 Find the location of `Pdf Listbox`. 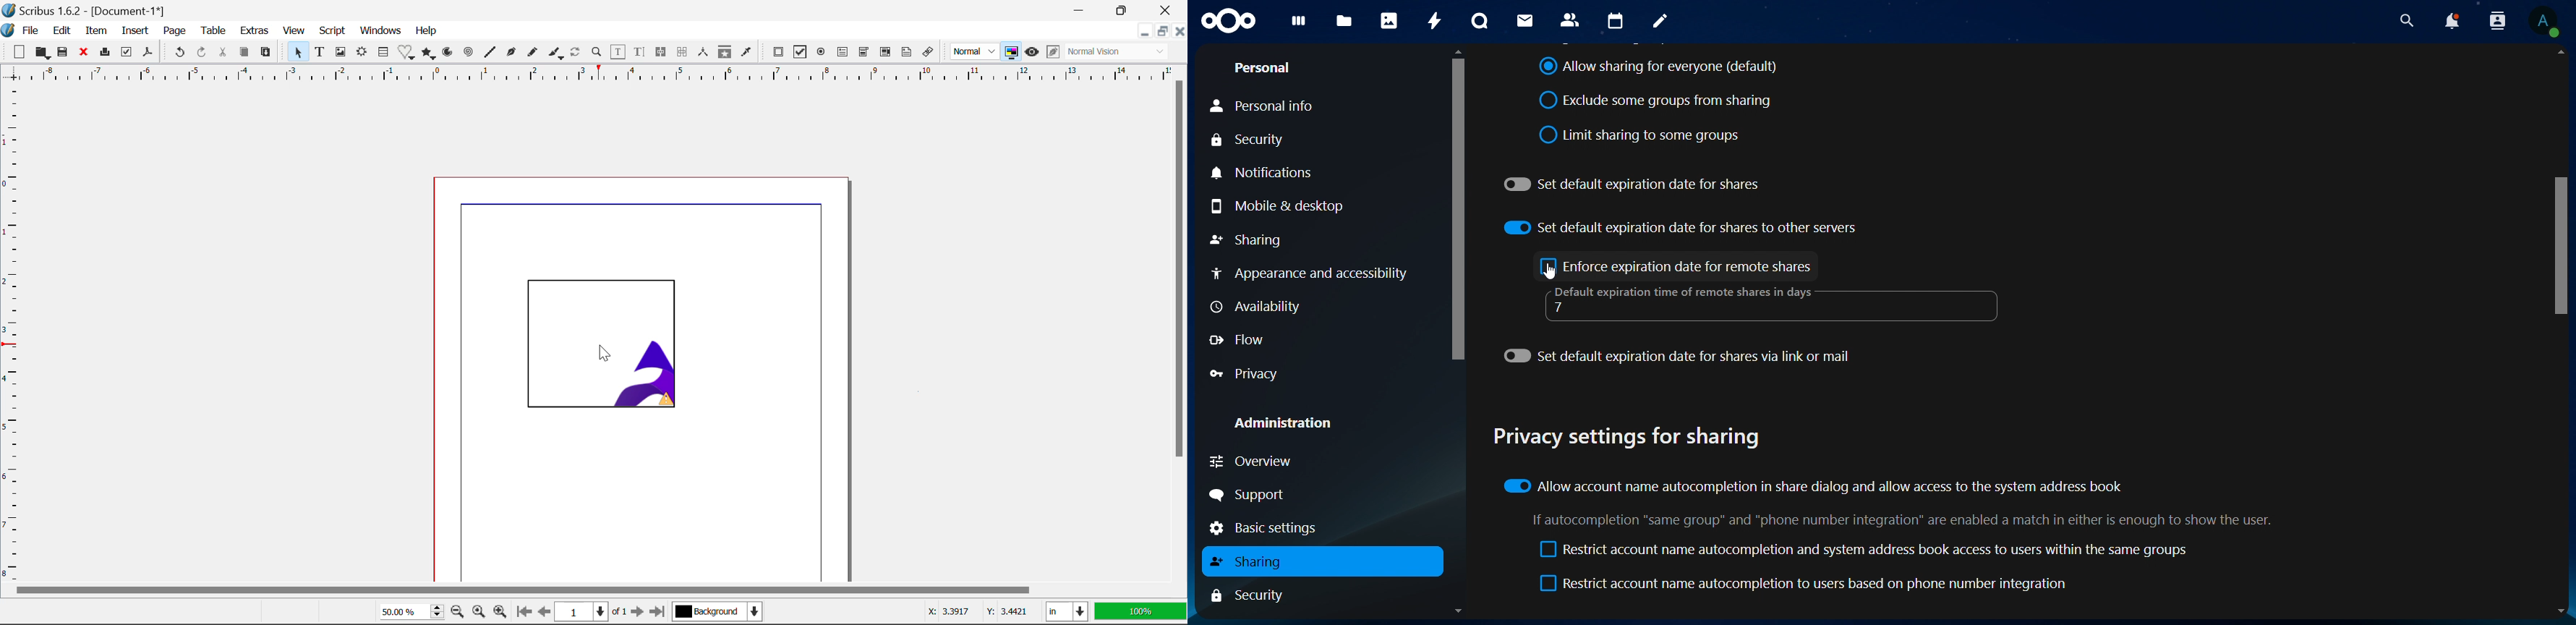

Pdf Listbox is located at coordinates (877, 55).